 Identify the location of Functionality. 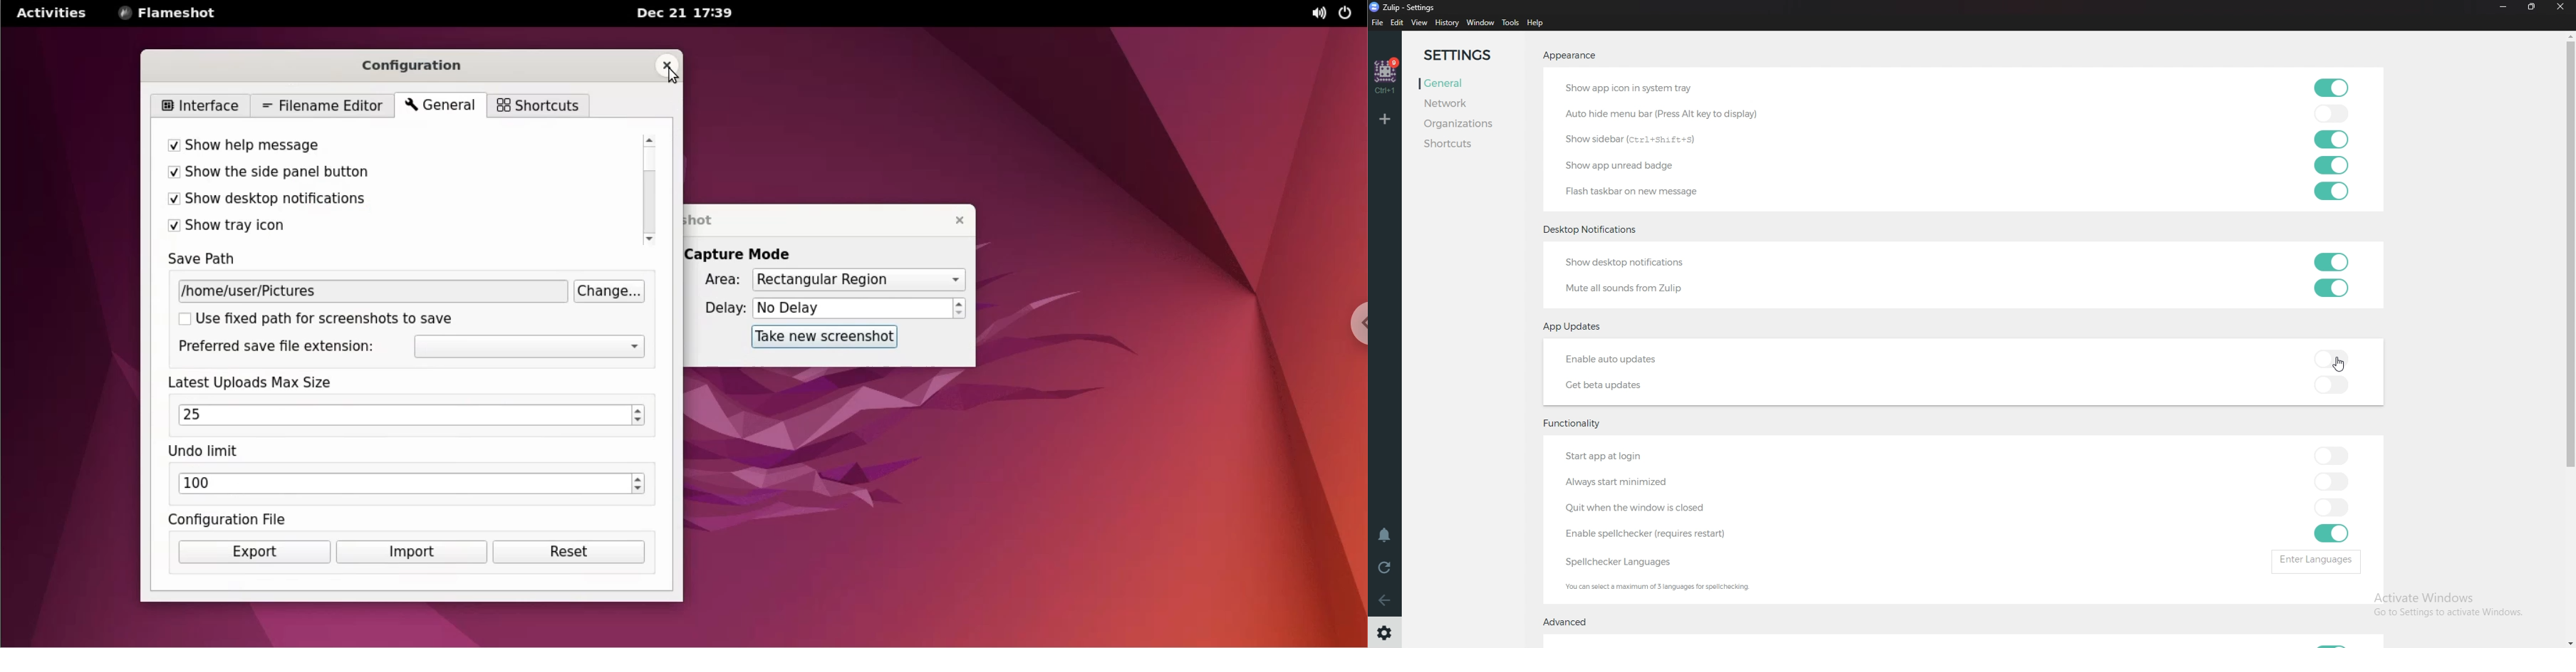
(1576, 426).